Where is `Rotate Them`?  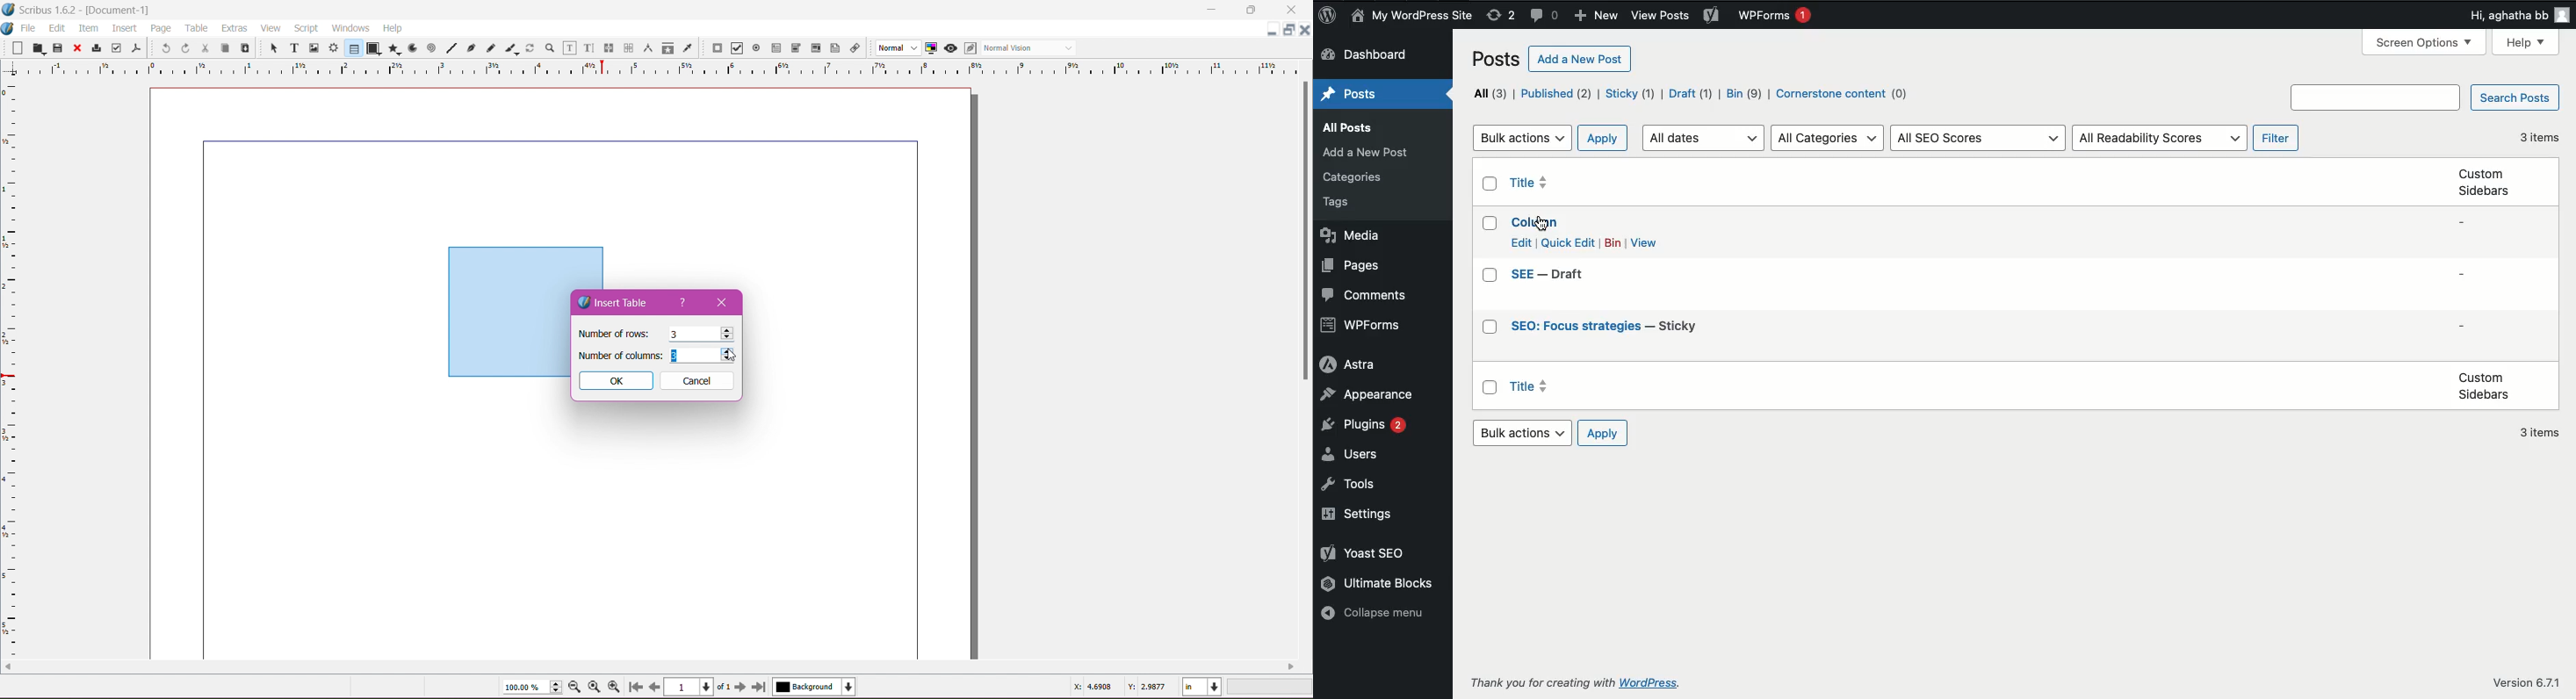
Rotate Them is located at coordinates (529, 47).